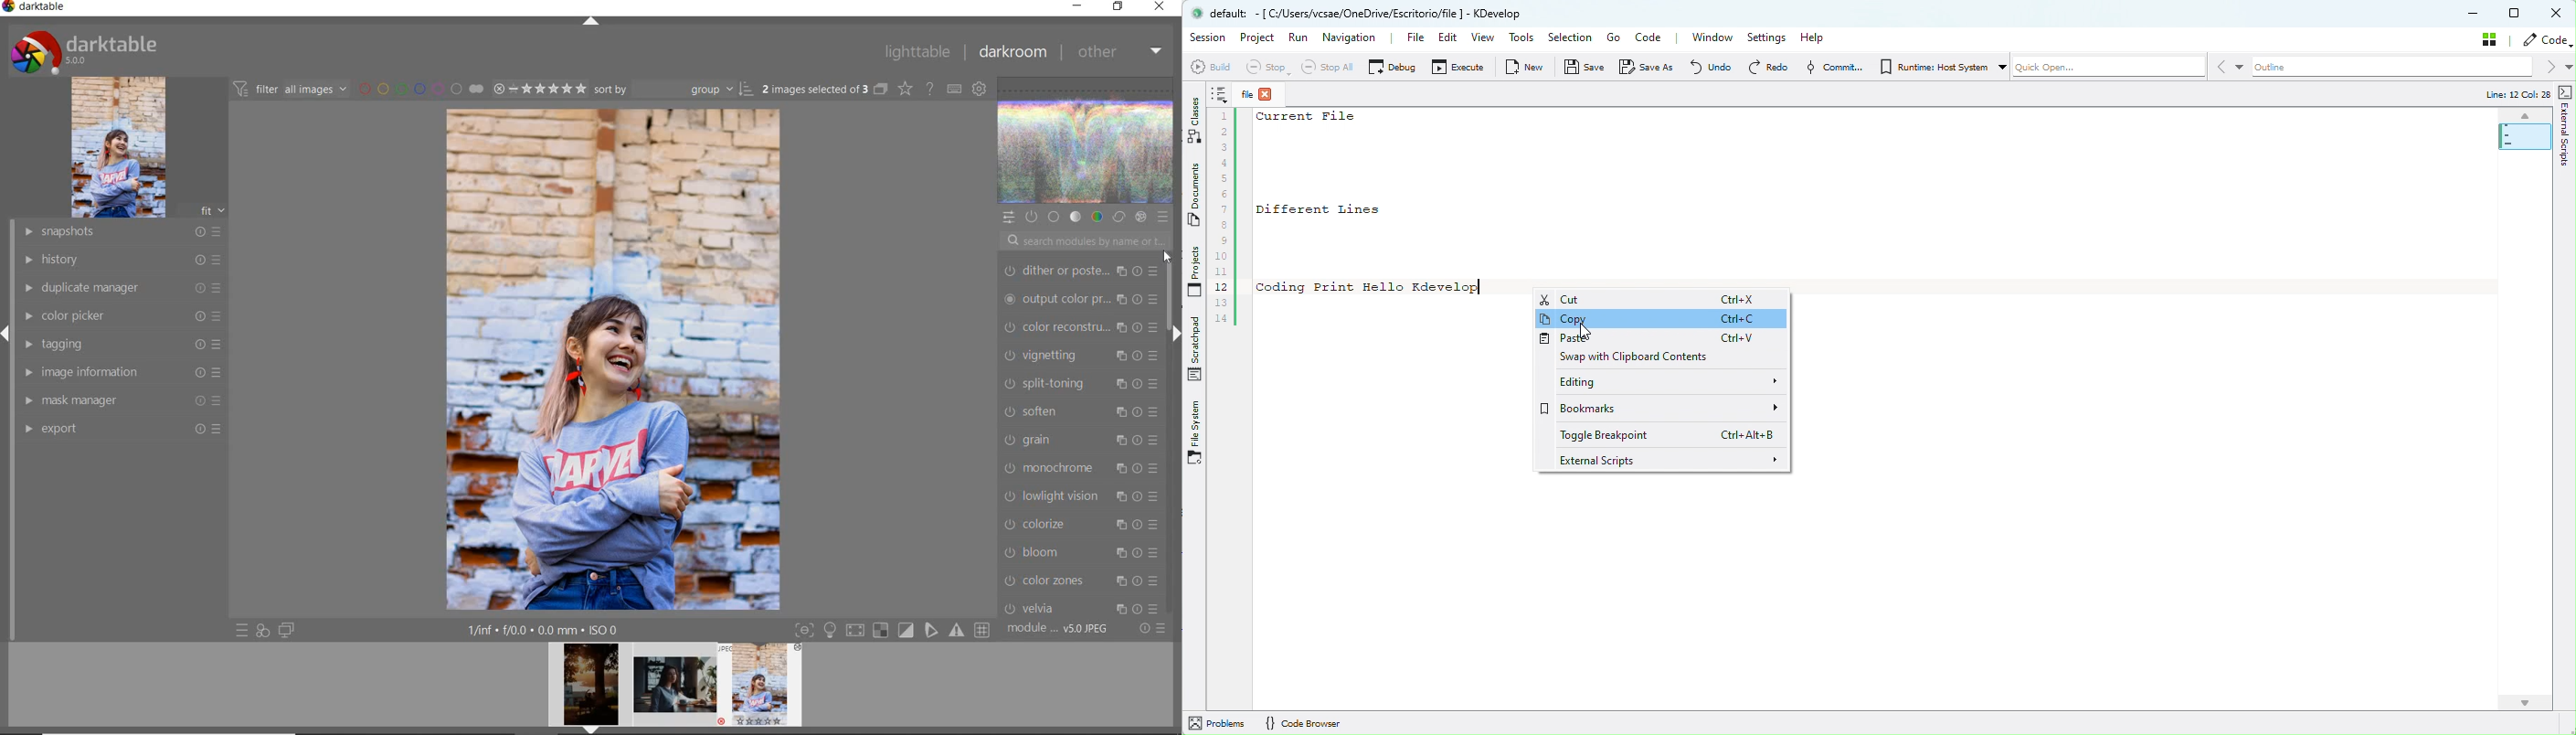 Image resolution: width=2576 pixels, height=756 pixels. What do you see at coordinates (1097, 216) in the screenshot?
I see `color` at bounding box center [1097, 216].